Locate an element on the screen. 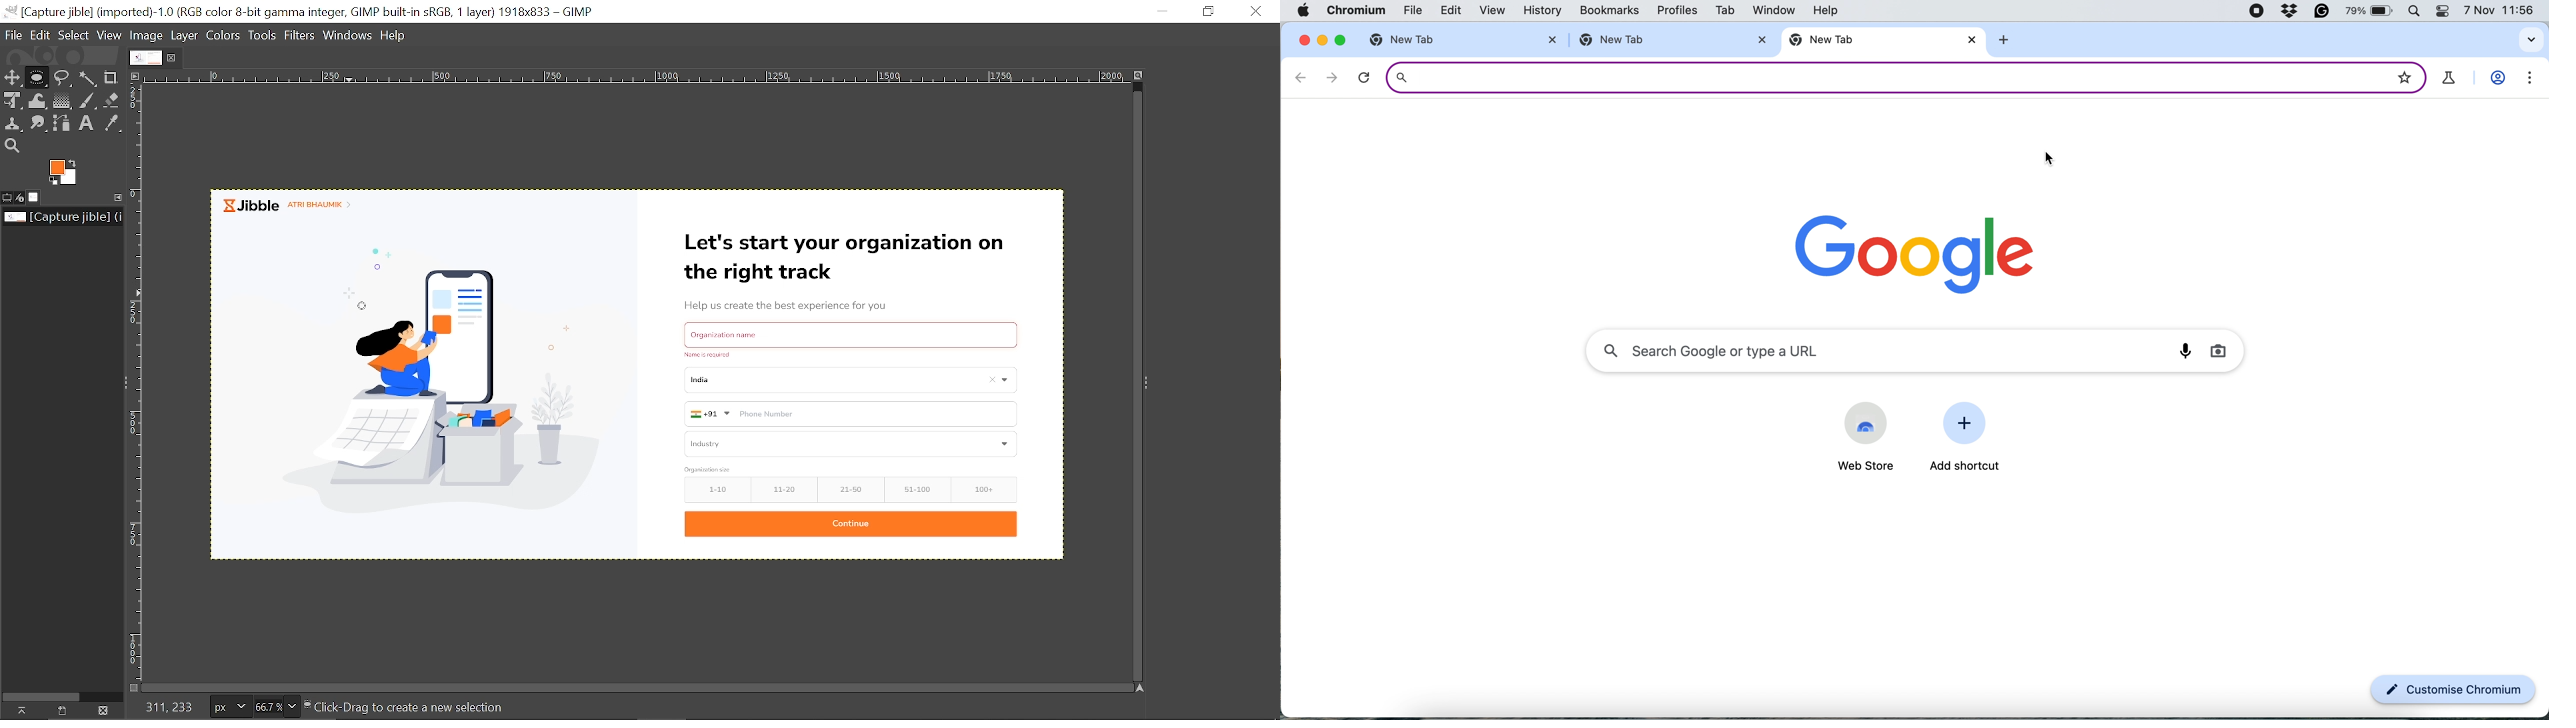  dropbox is located at coordinates (2290, 11).